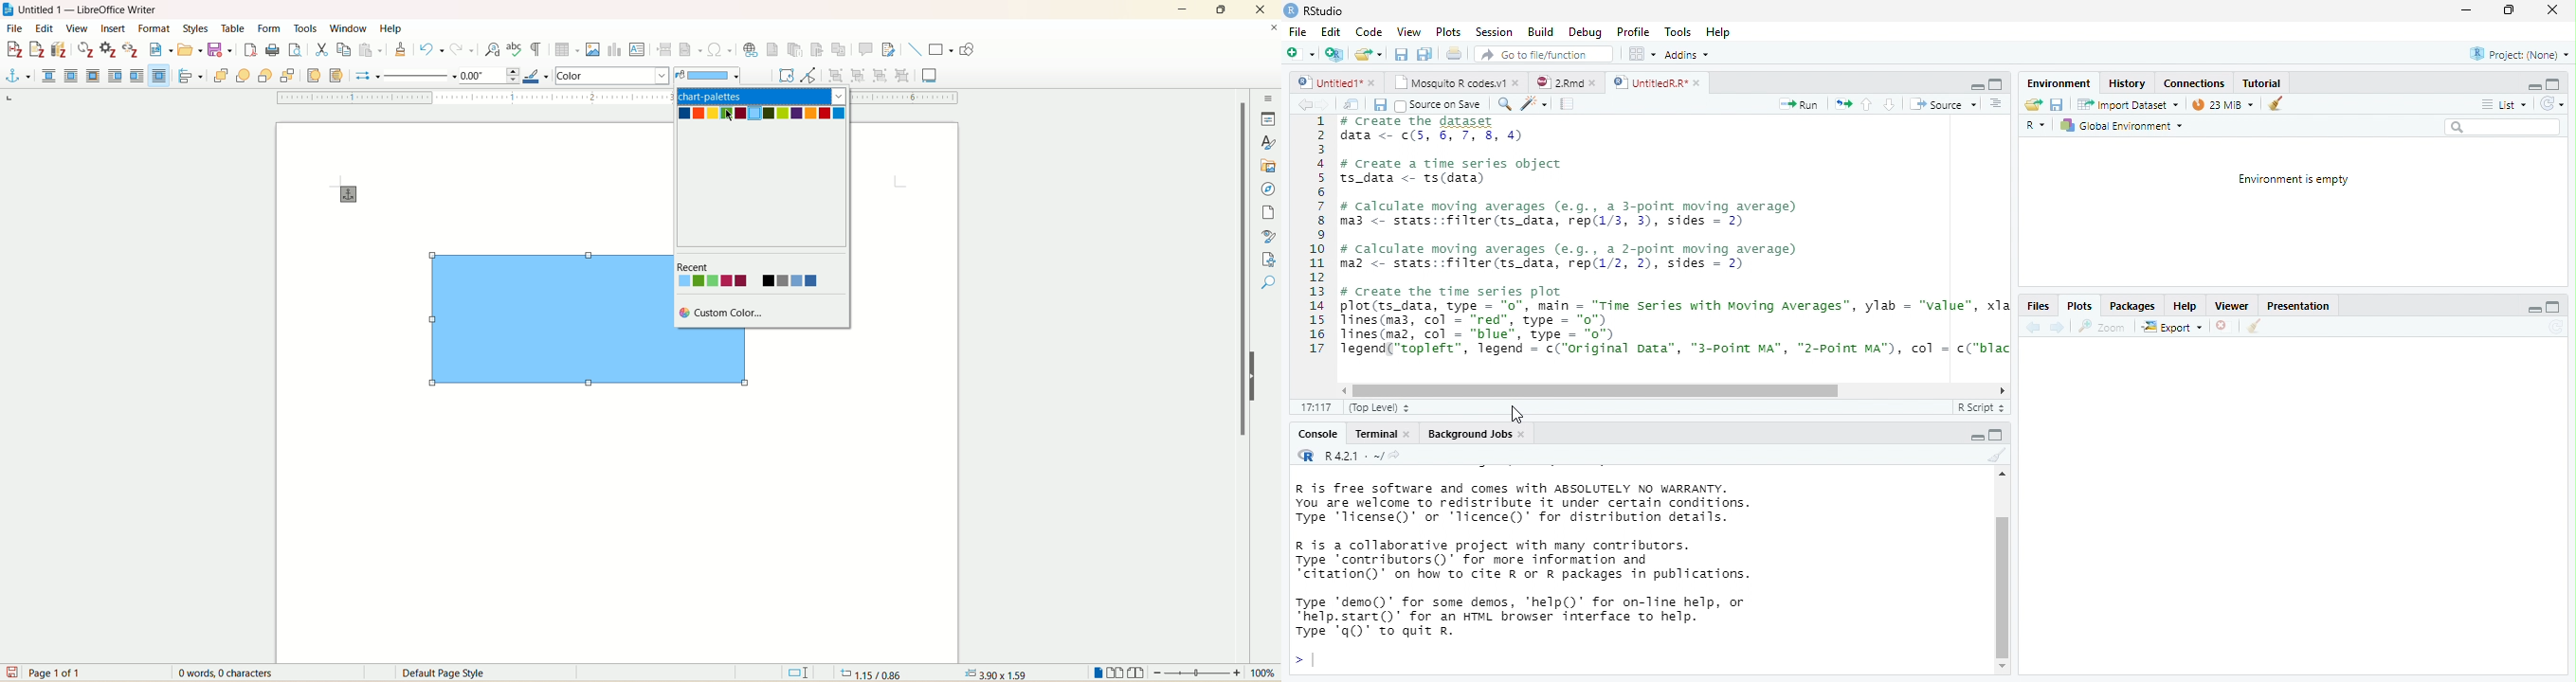  I want to click on styles, so click(194, 28).